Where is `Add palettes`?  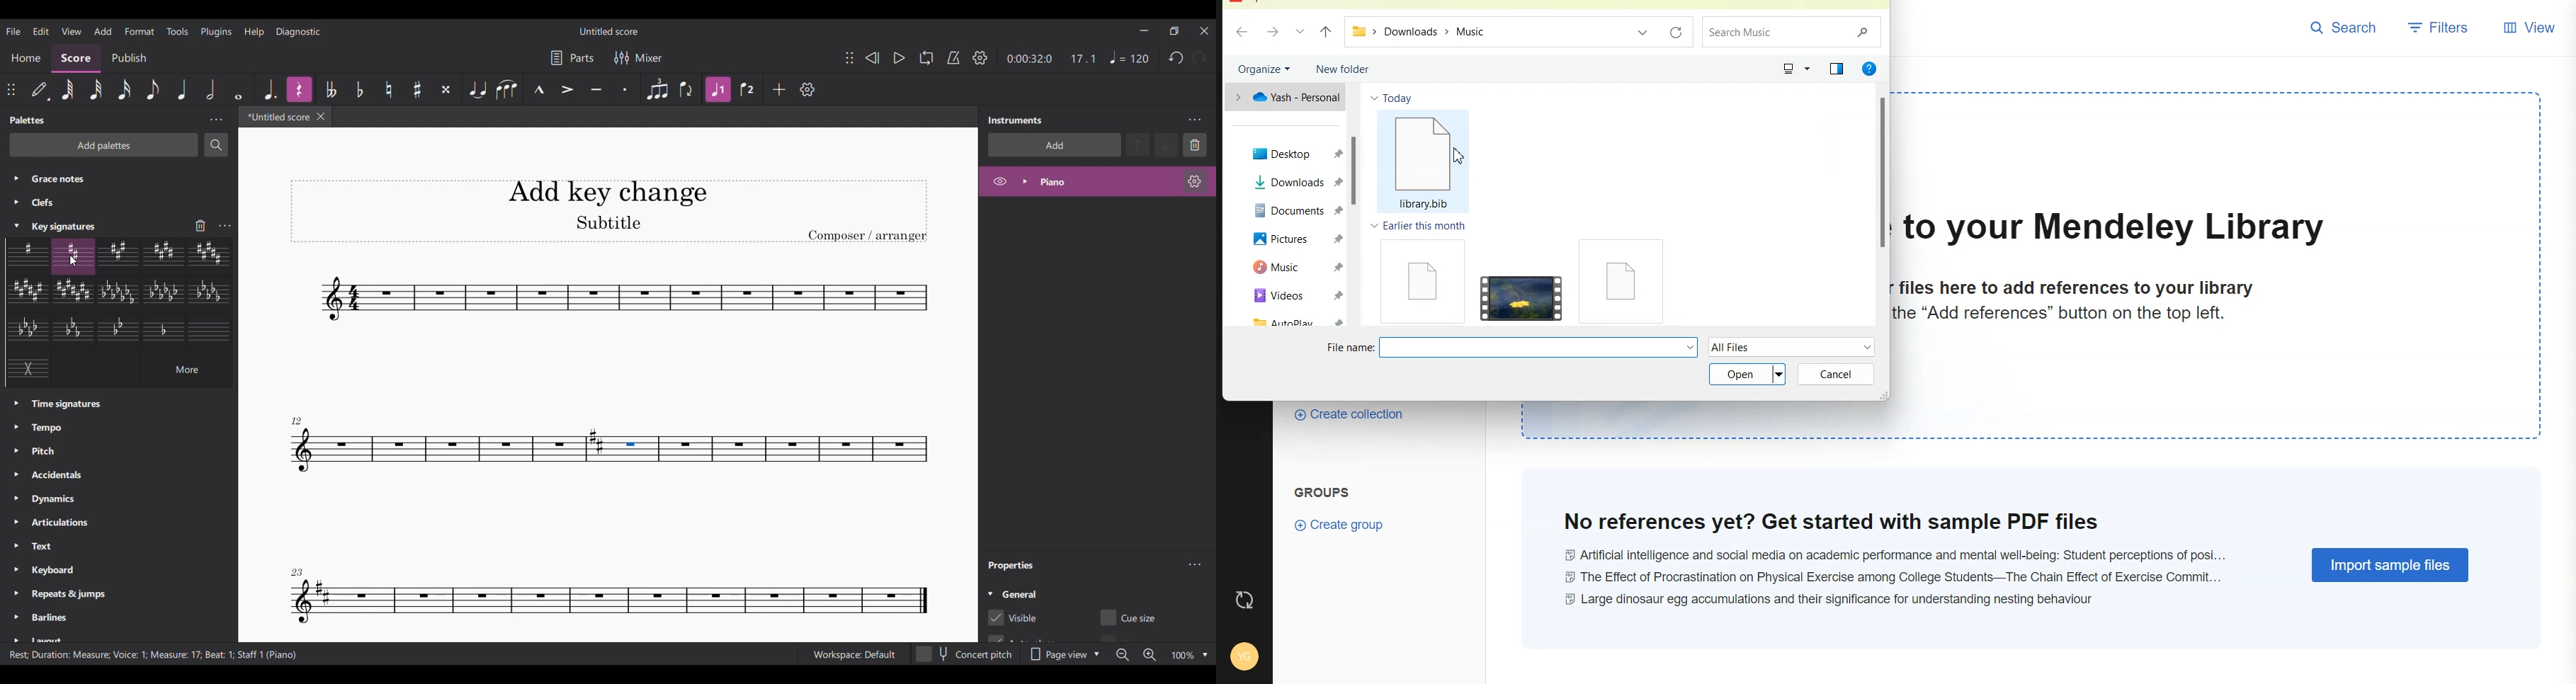 Add palettes is located at coordinates (104, 145).